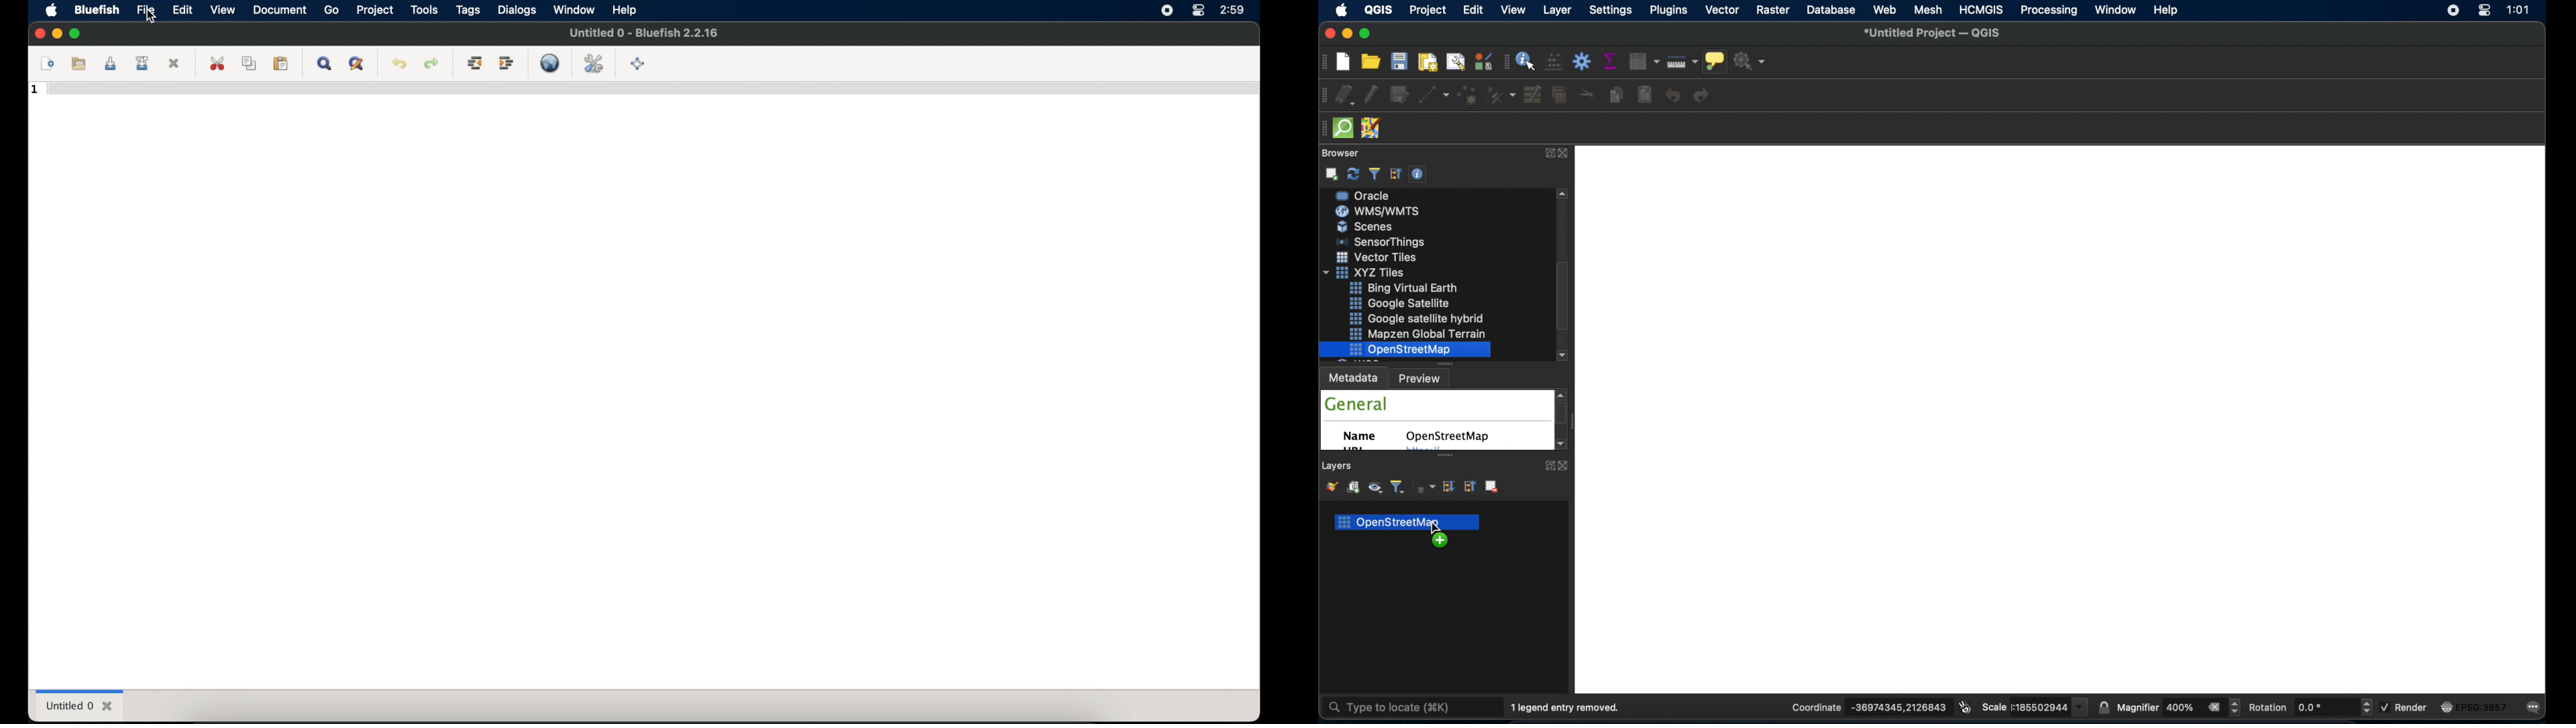 This screenshot has width=2576, height=728. What do you see at coordinates (1381, 195) in the screenshot?
I see `postgre sql` at bounding box center [1381, 195].